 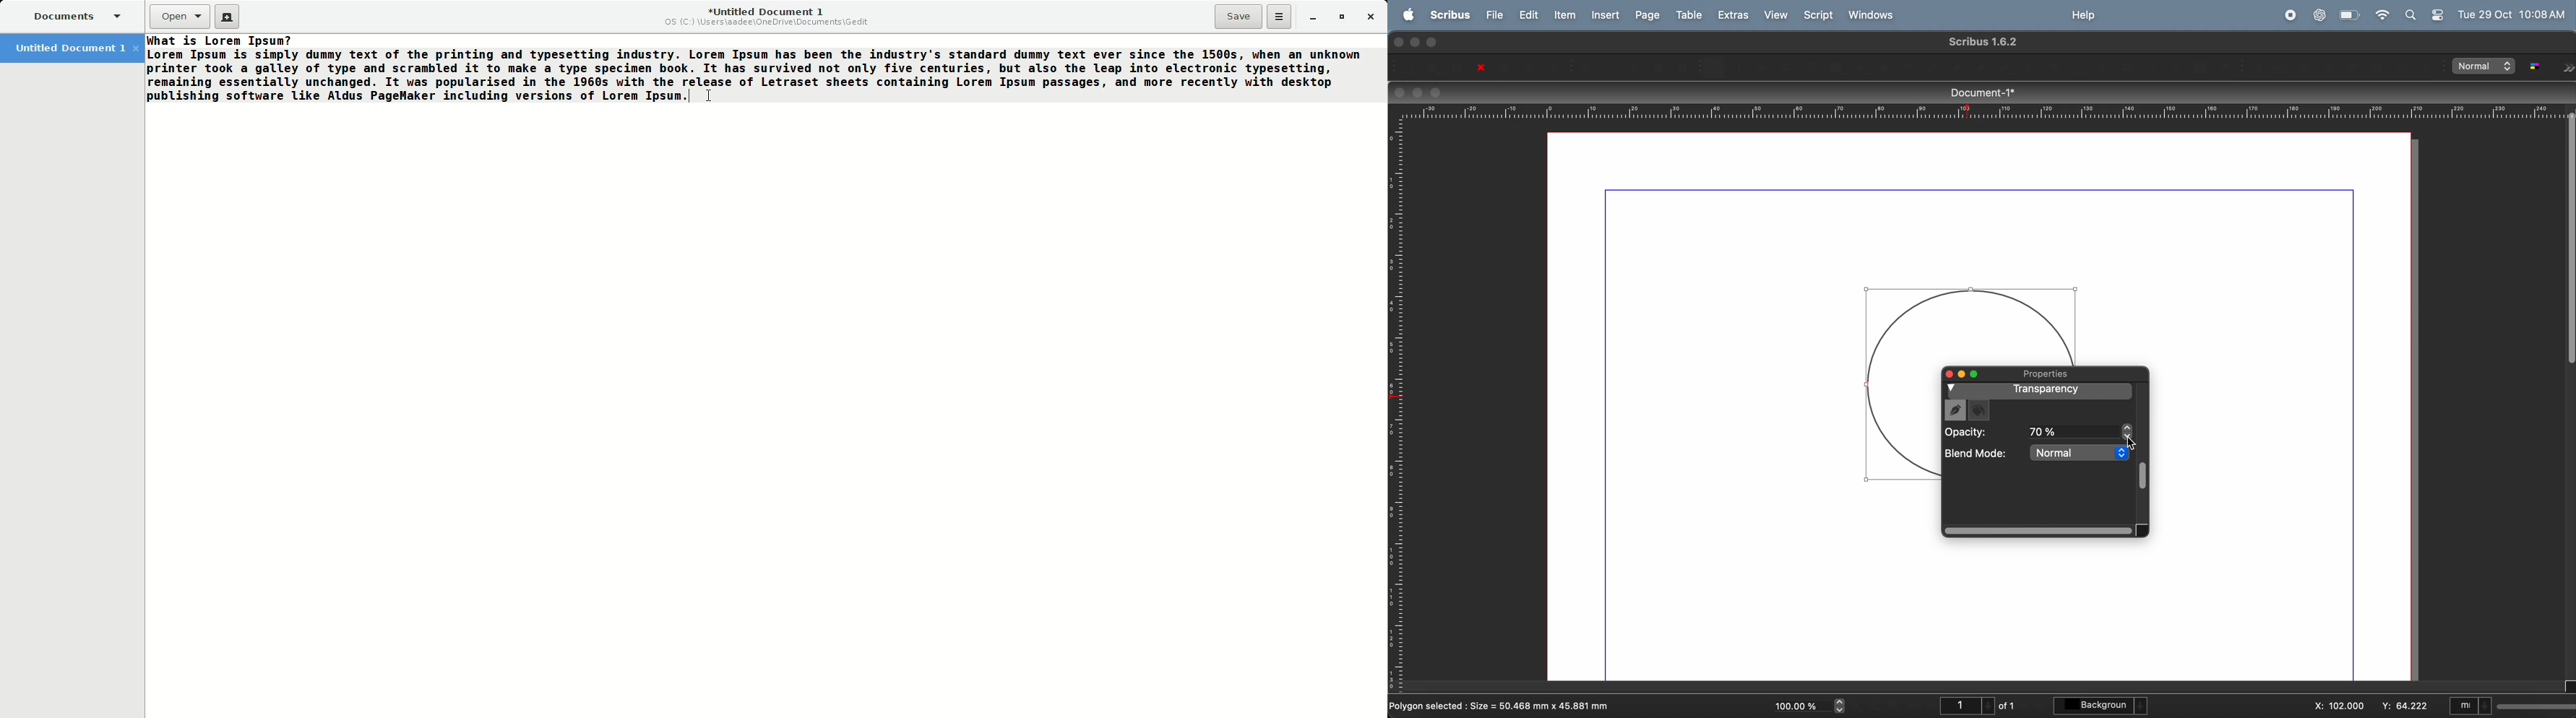 I want to click on Tue 29 OCt 10:08 AM, so click(x=2514, y=14).